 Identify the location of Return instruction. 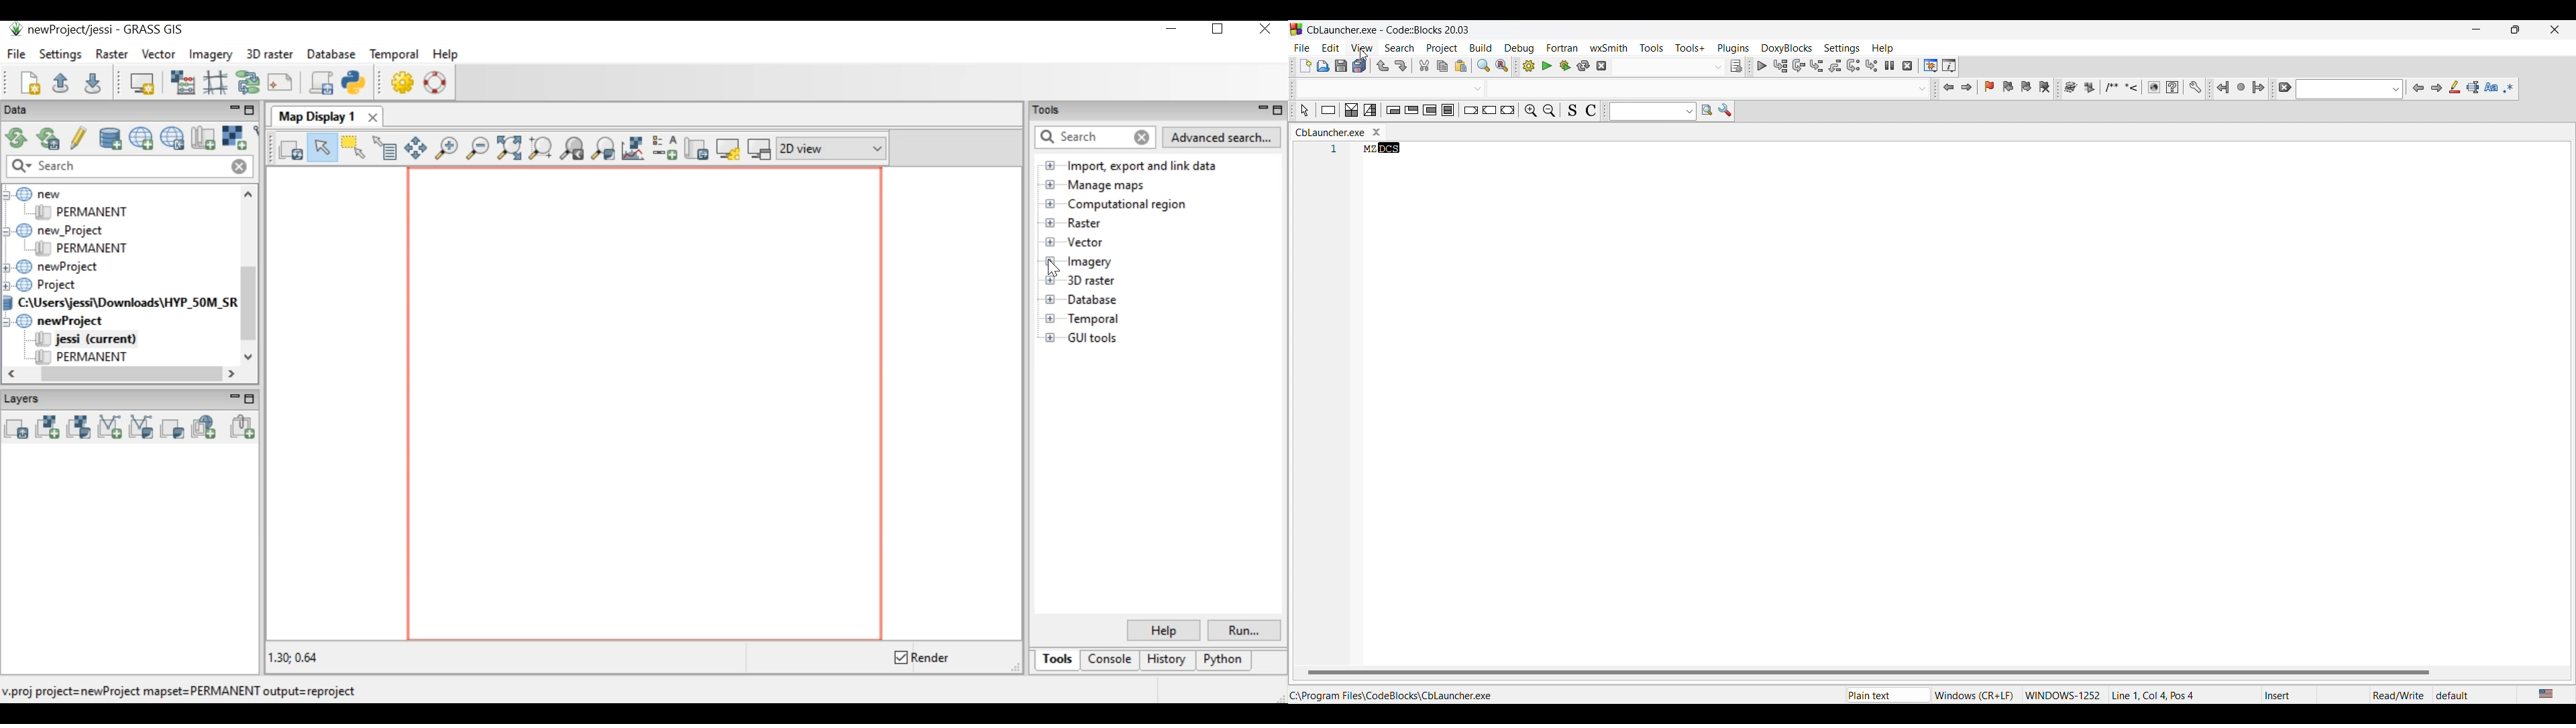
(1508, 110).